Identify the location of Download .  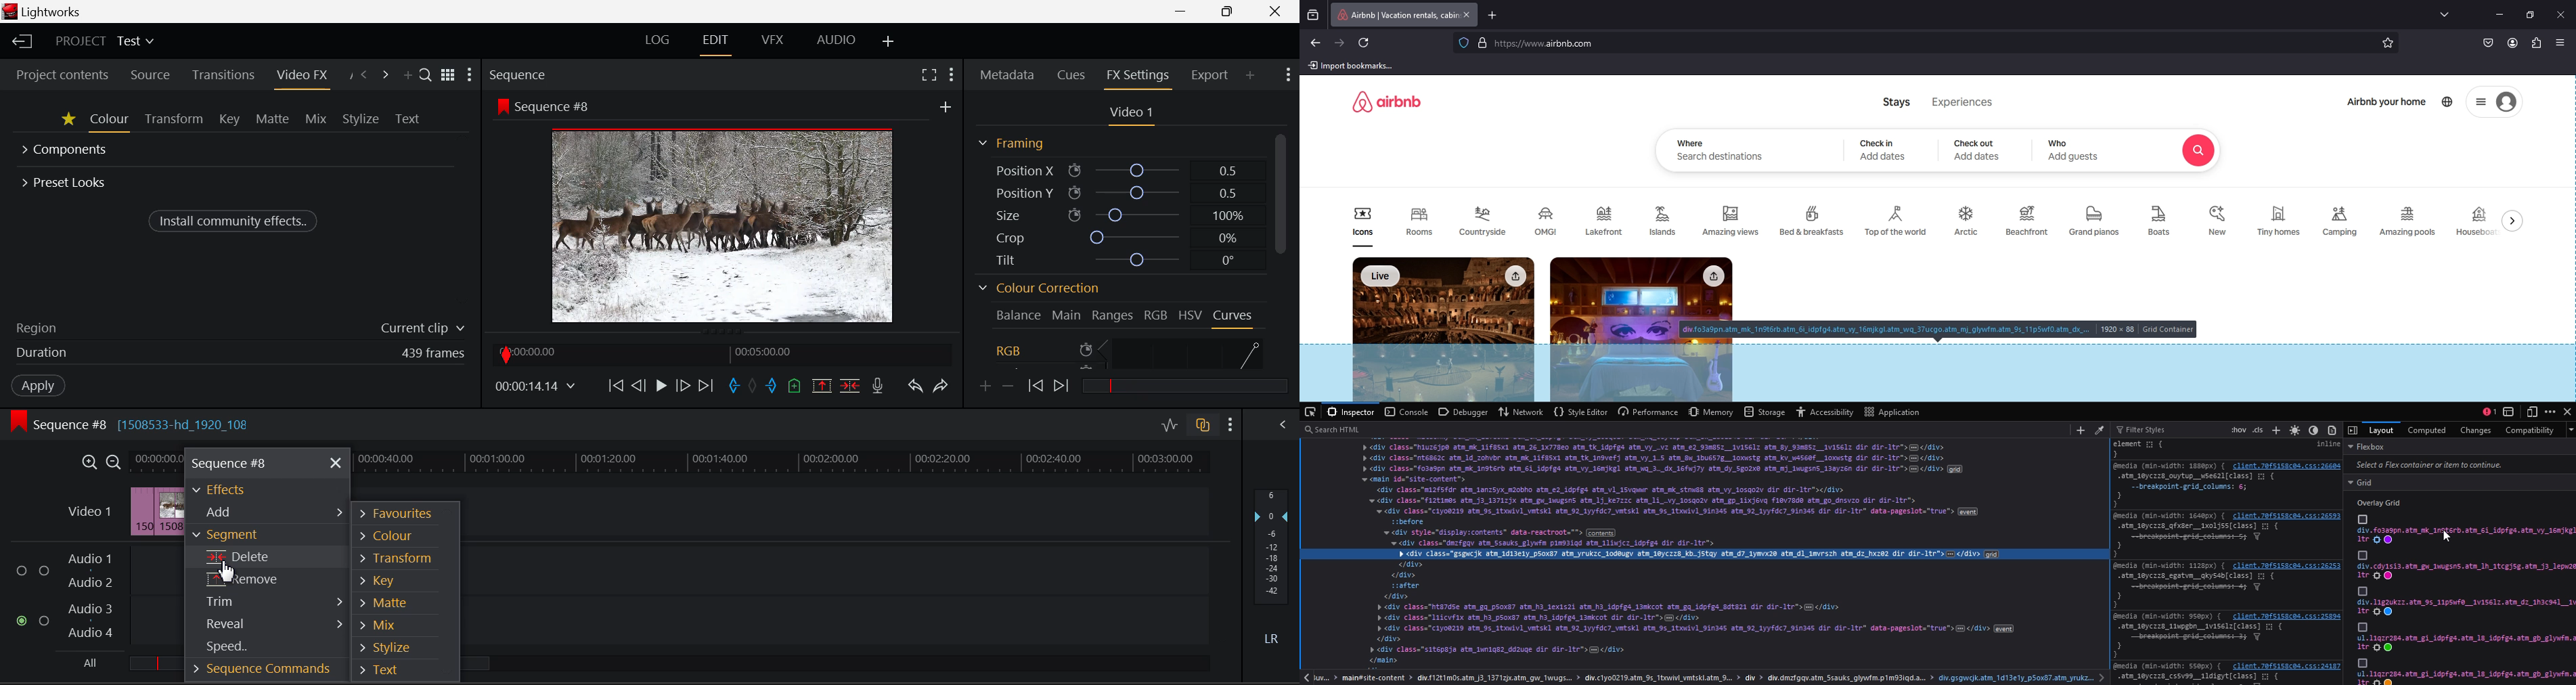
(1712, 277).